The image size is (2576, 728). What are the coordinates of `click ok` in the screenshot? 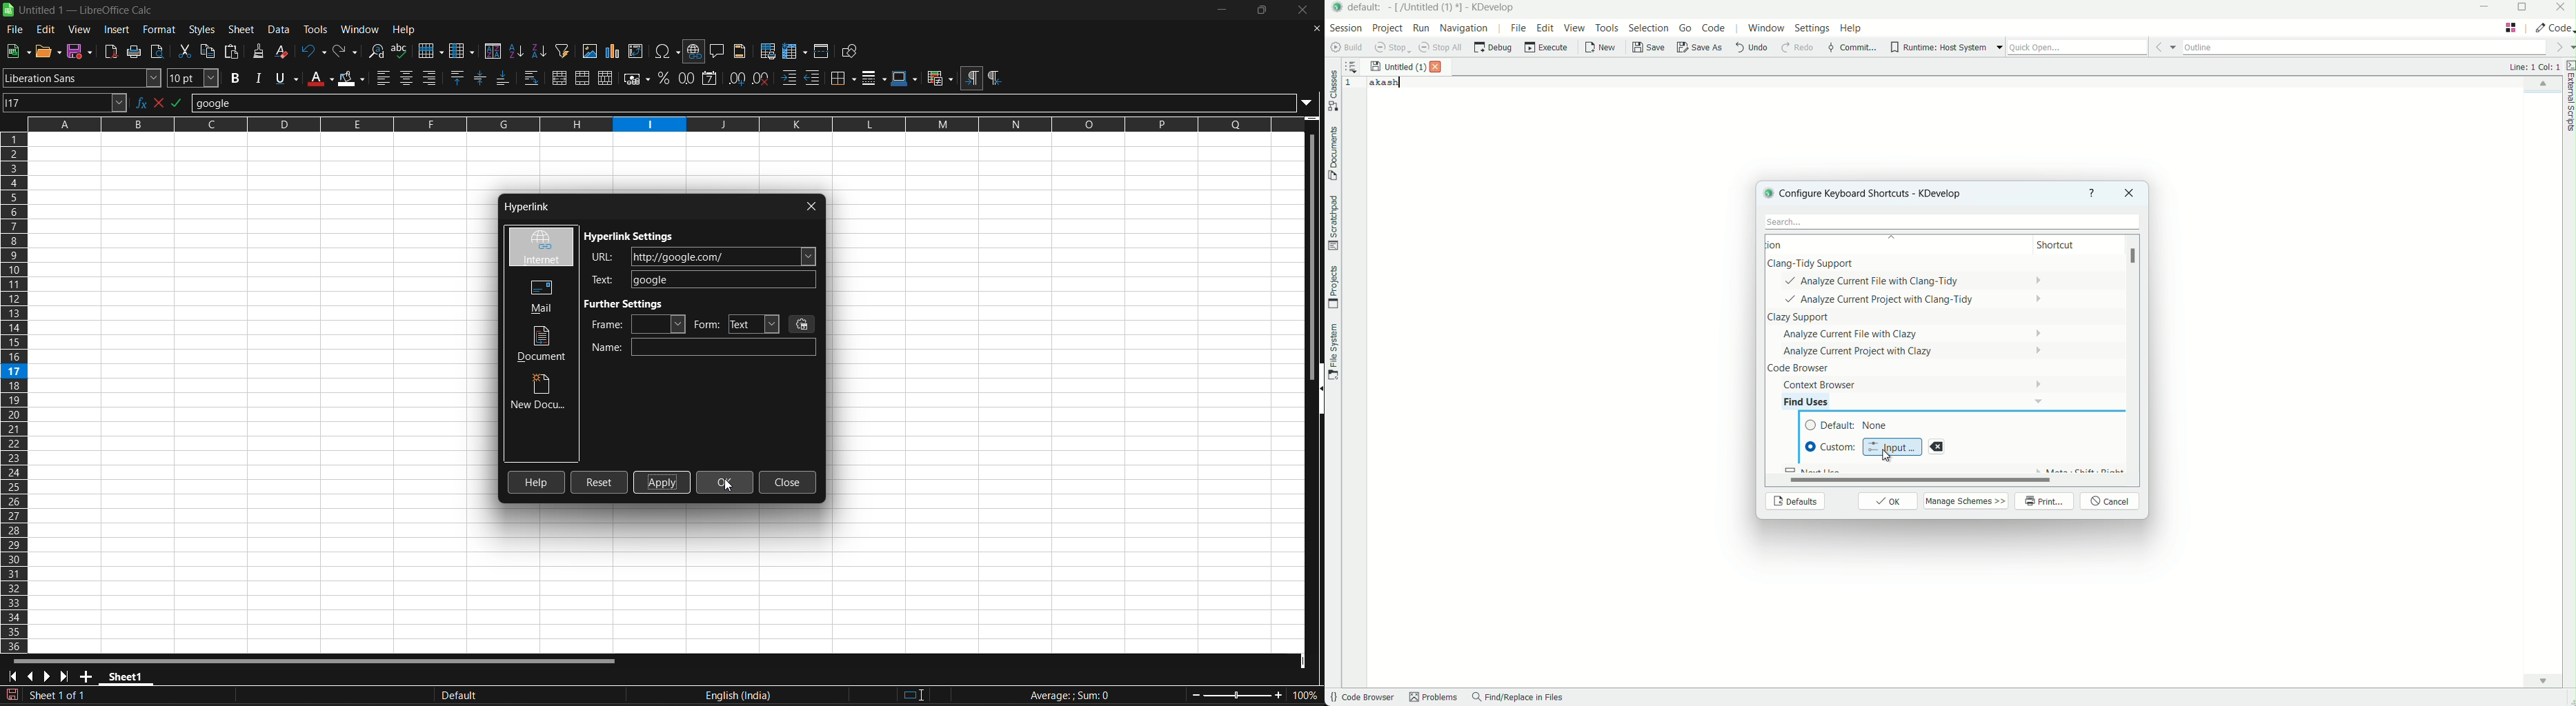 It's located at (726, 480).